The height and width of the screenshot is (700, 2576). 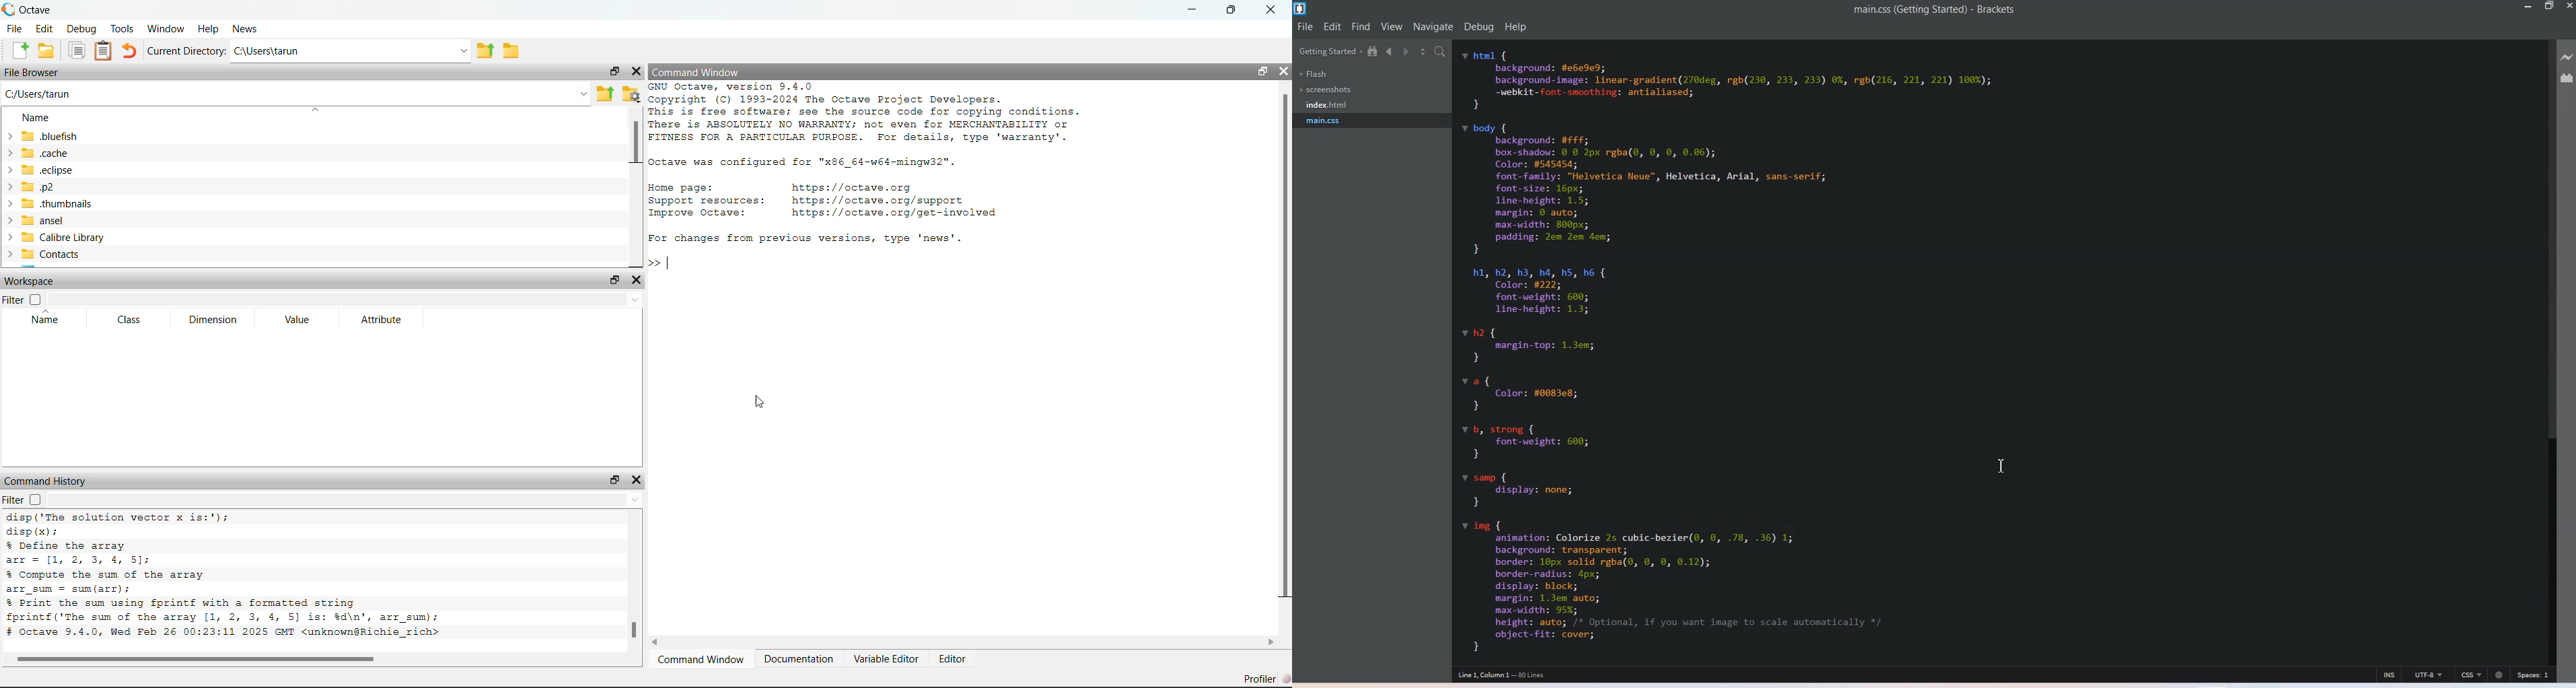 I want to click on Name, so click(x=52, y=320).